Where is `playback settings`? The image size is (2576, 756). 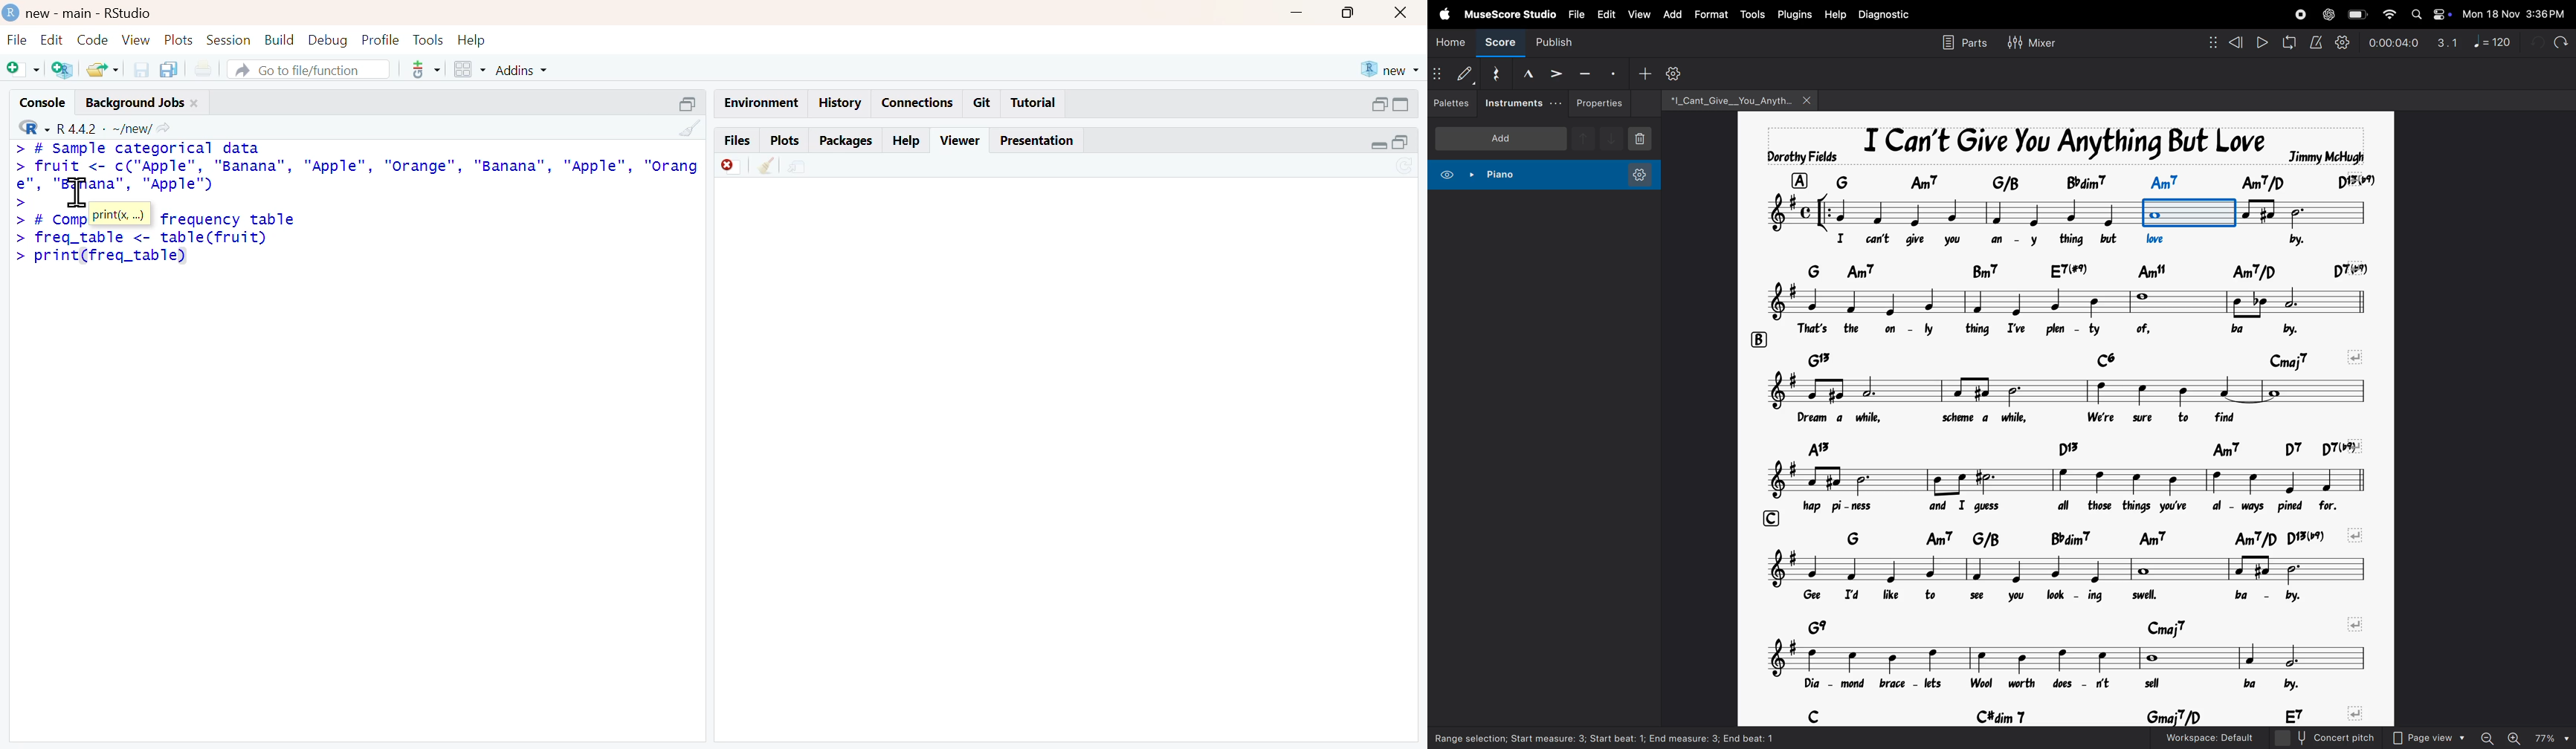
playback settings is located at coordinates (2341, 43).